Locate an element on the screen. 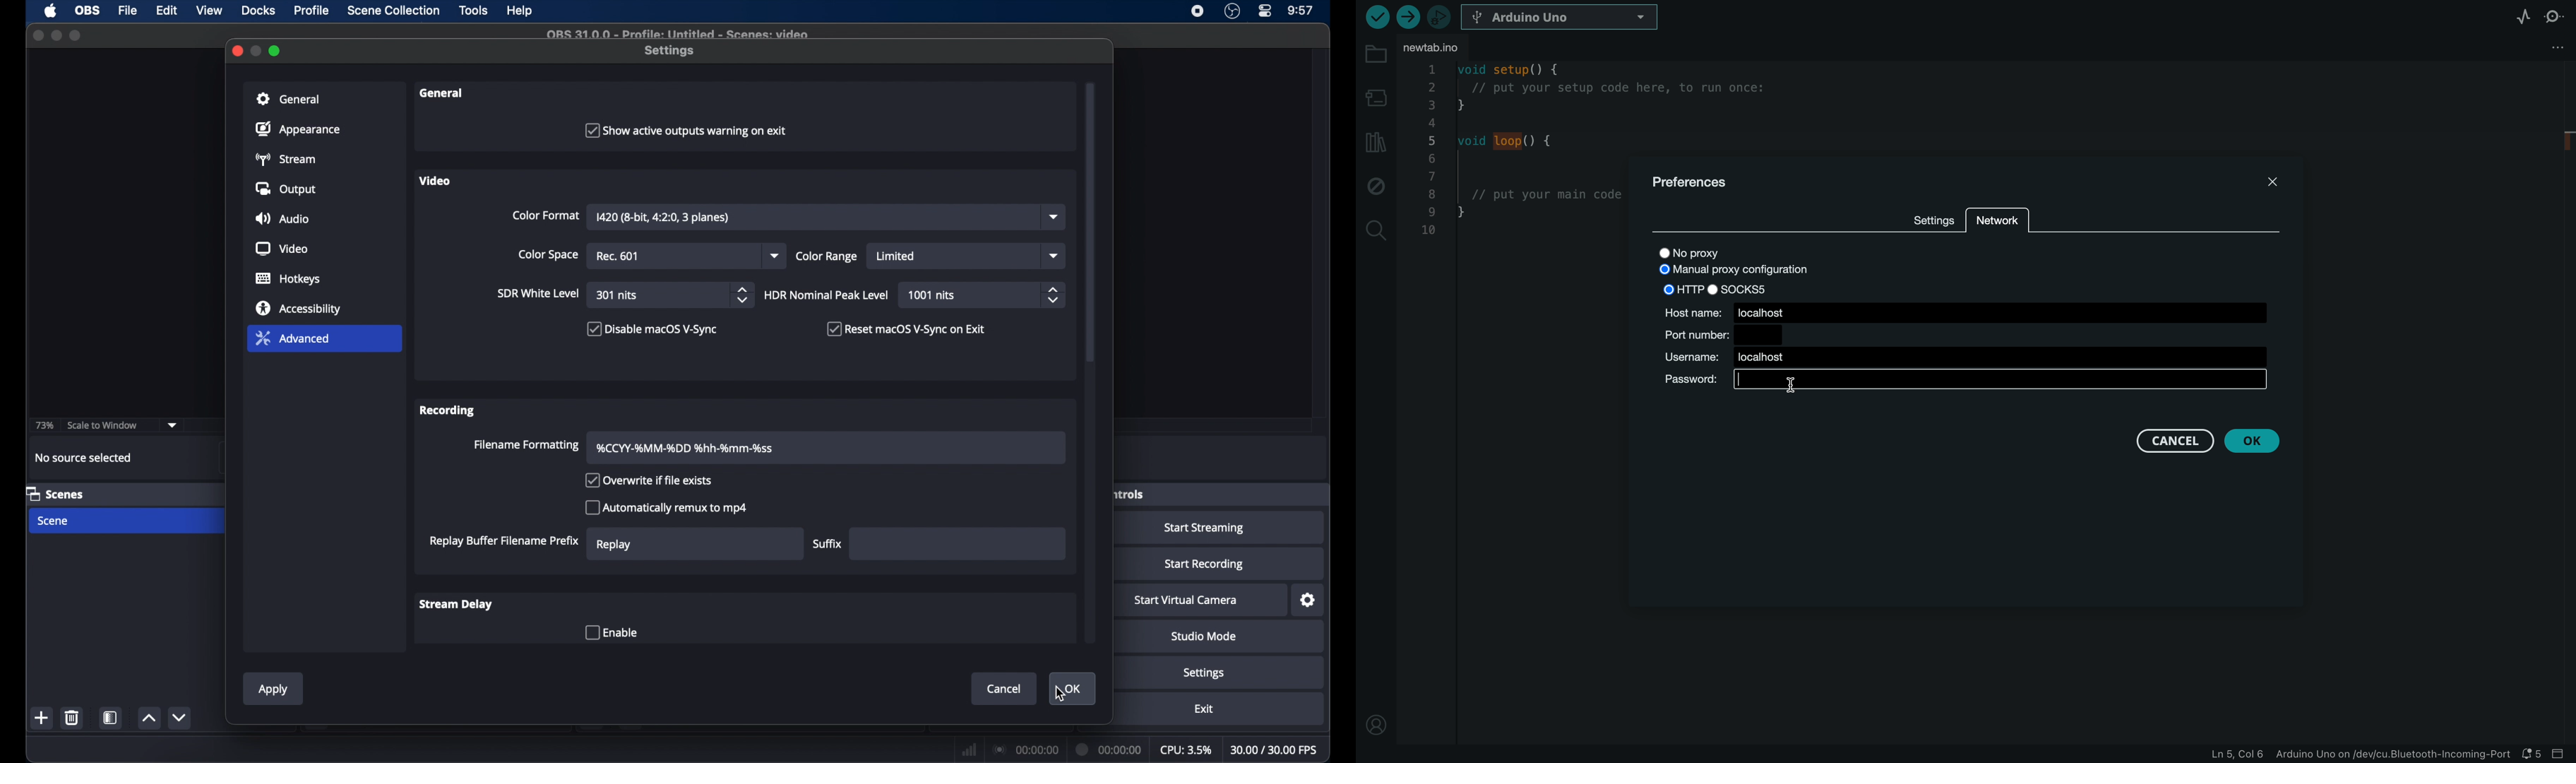 This screenshot has height=784, width=2576. output is located at coordinates (285, 189).